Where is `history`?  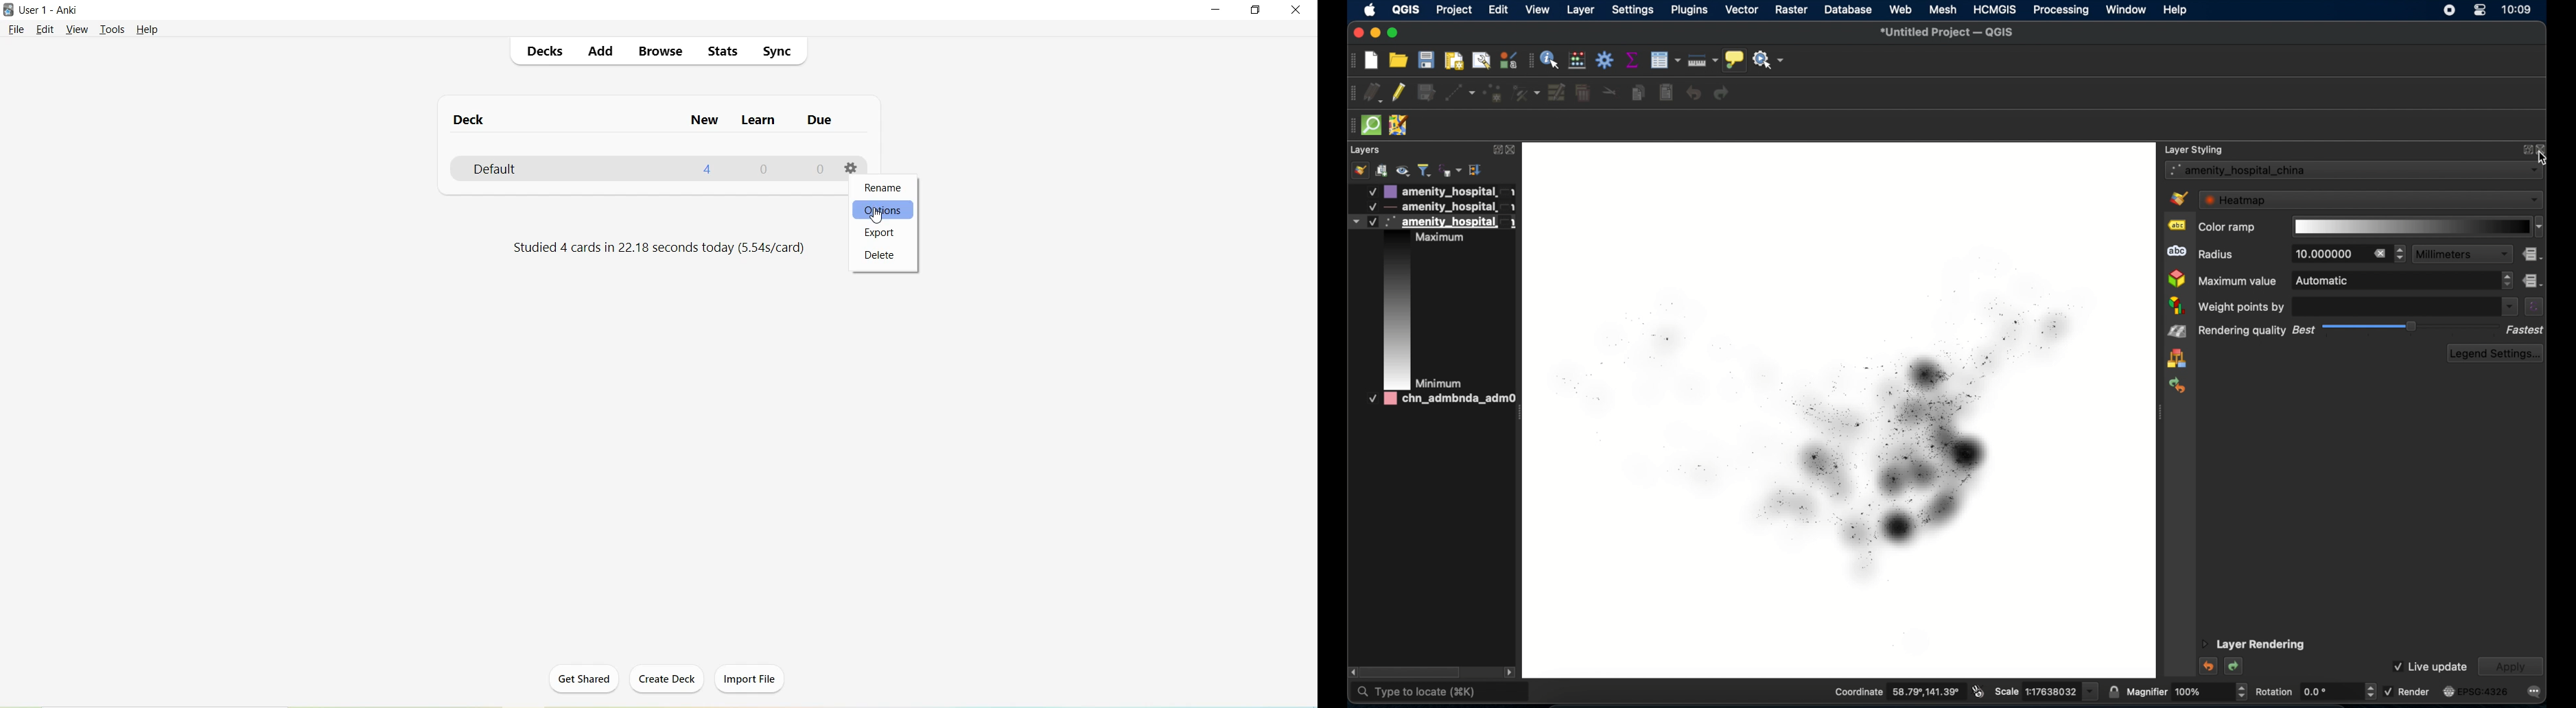
history is located at coordinates (2176, 386).